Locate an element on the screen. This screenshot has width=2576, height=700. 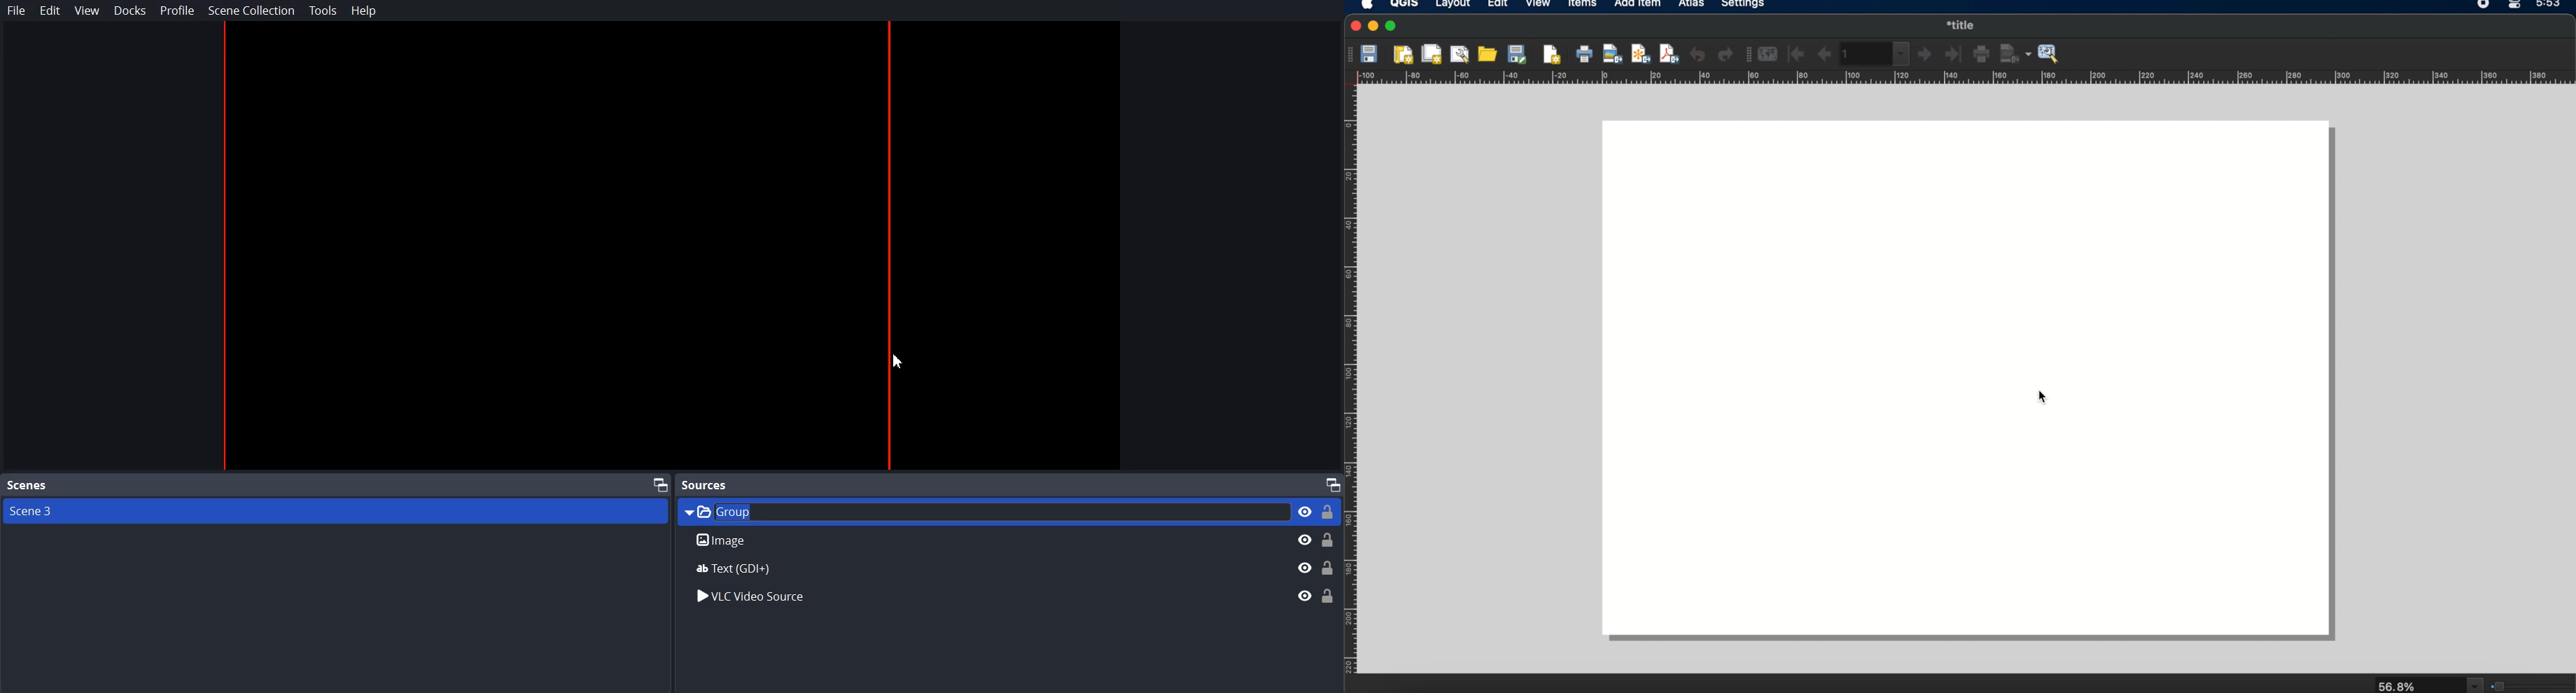
atlas toolbar is located at coordinates (1875, 54).